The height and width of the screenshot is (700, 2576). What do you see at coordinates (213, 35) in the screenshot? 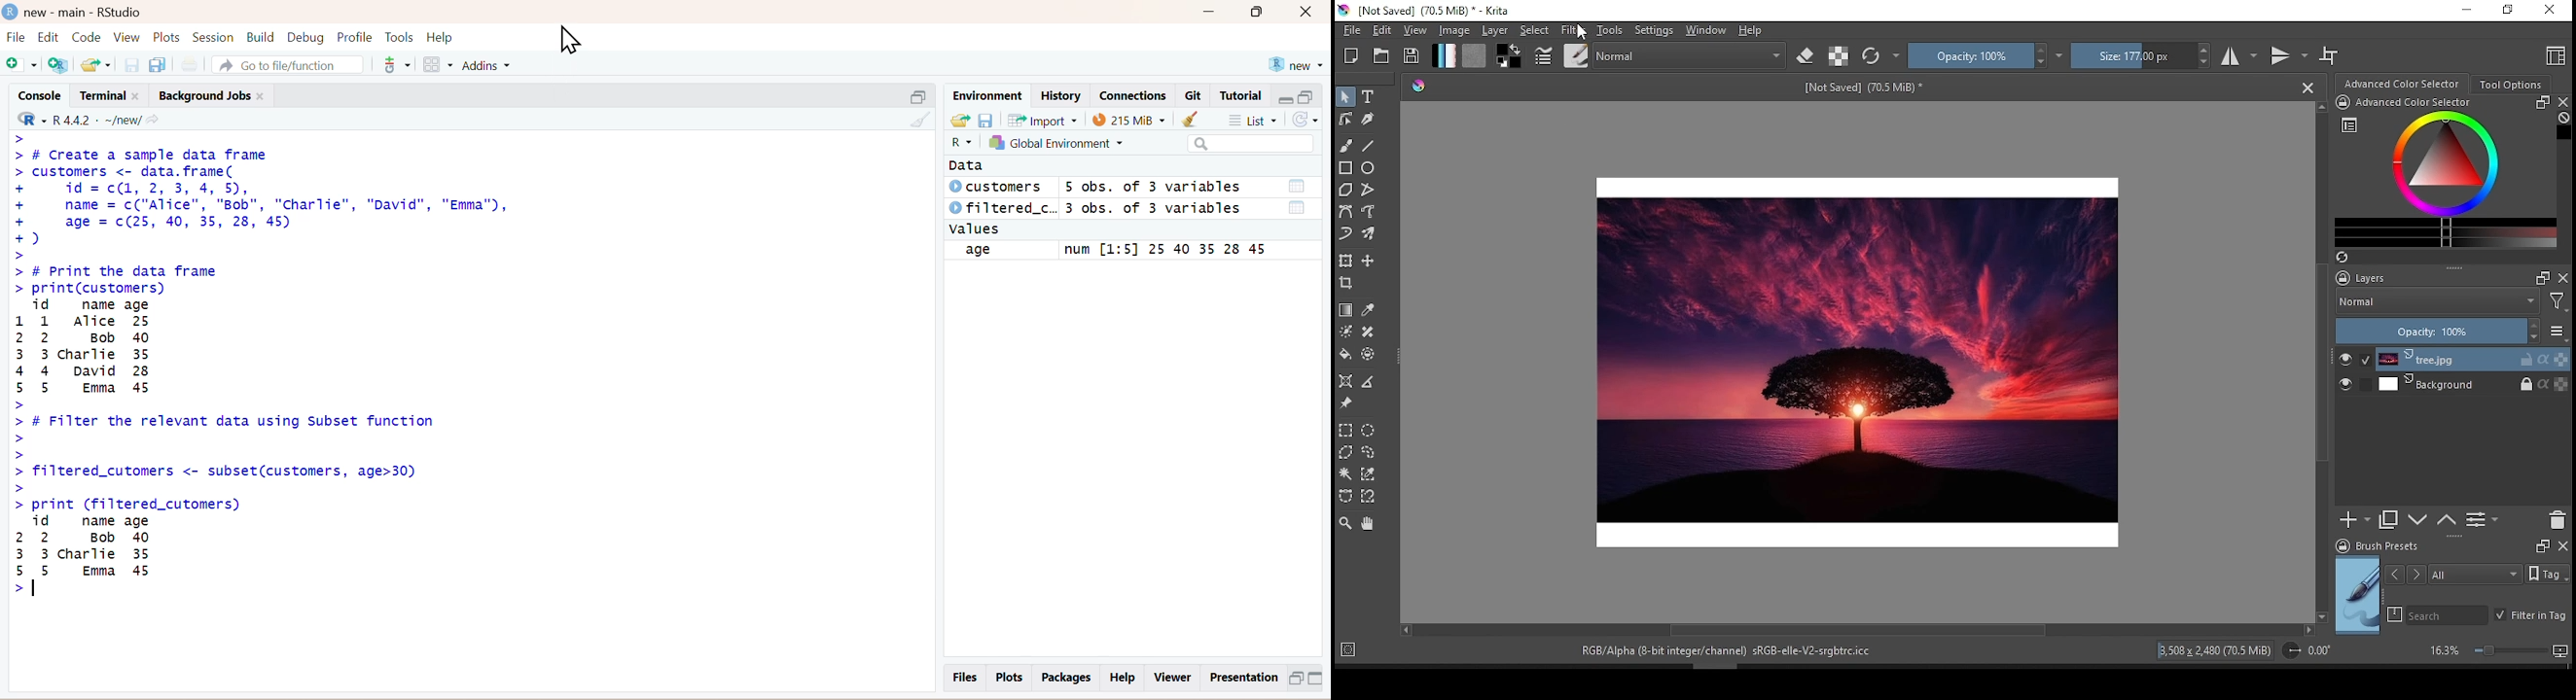
I see `Session` at bounding box center [213, 35].